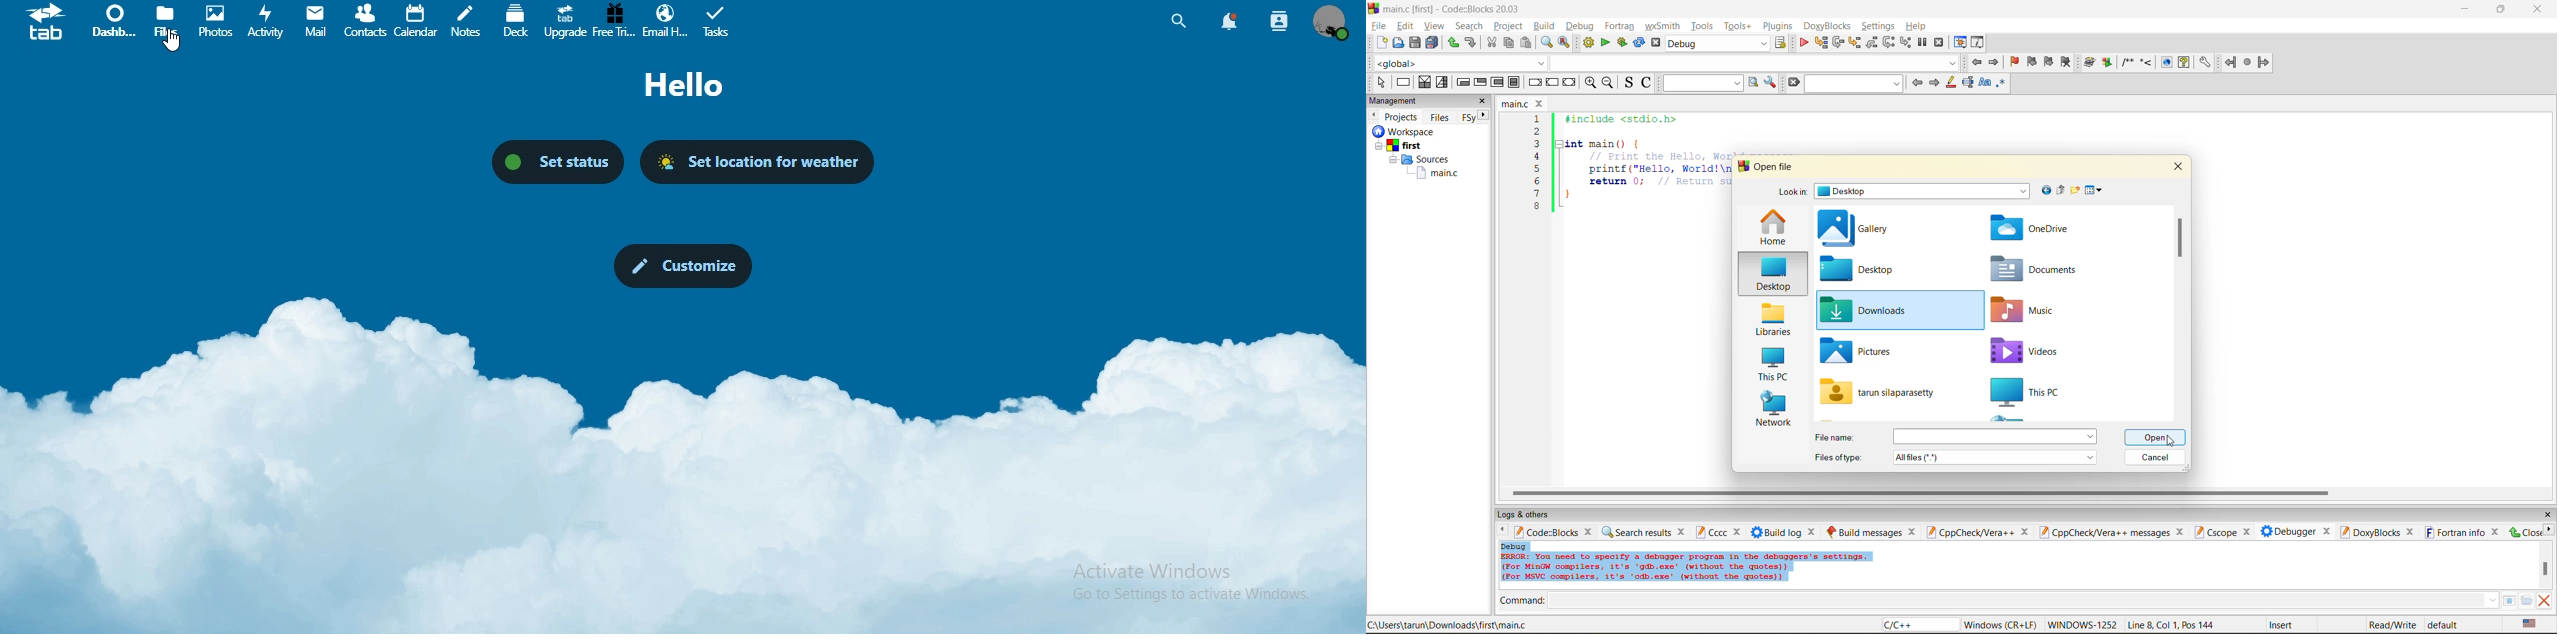 This screenshot has height=644, width=2576. Describe the element at coordinates (2076, 190) in the screenshot. I see `create new folder` at that location.